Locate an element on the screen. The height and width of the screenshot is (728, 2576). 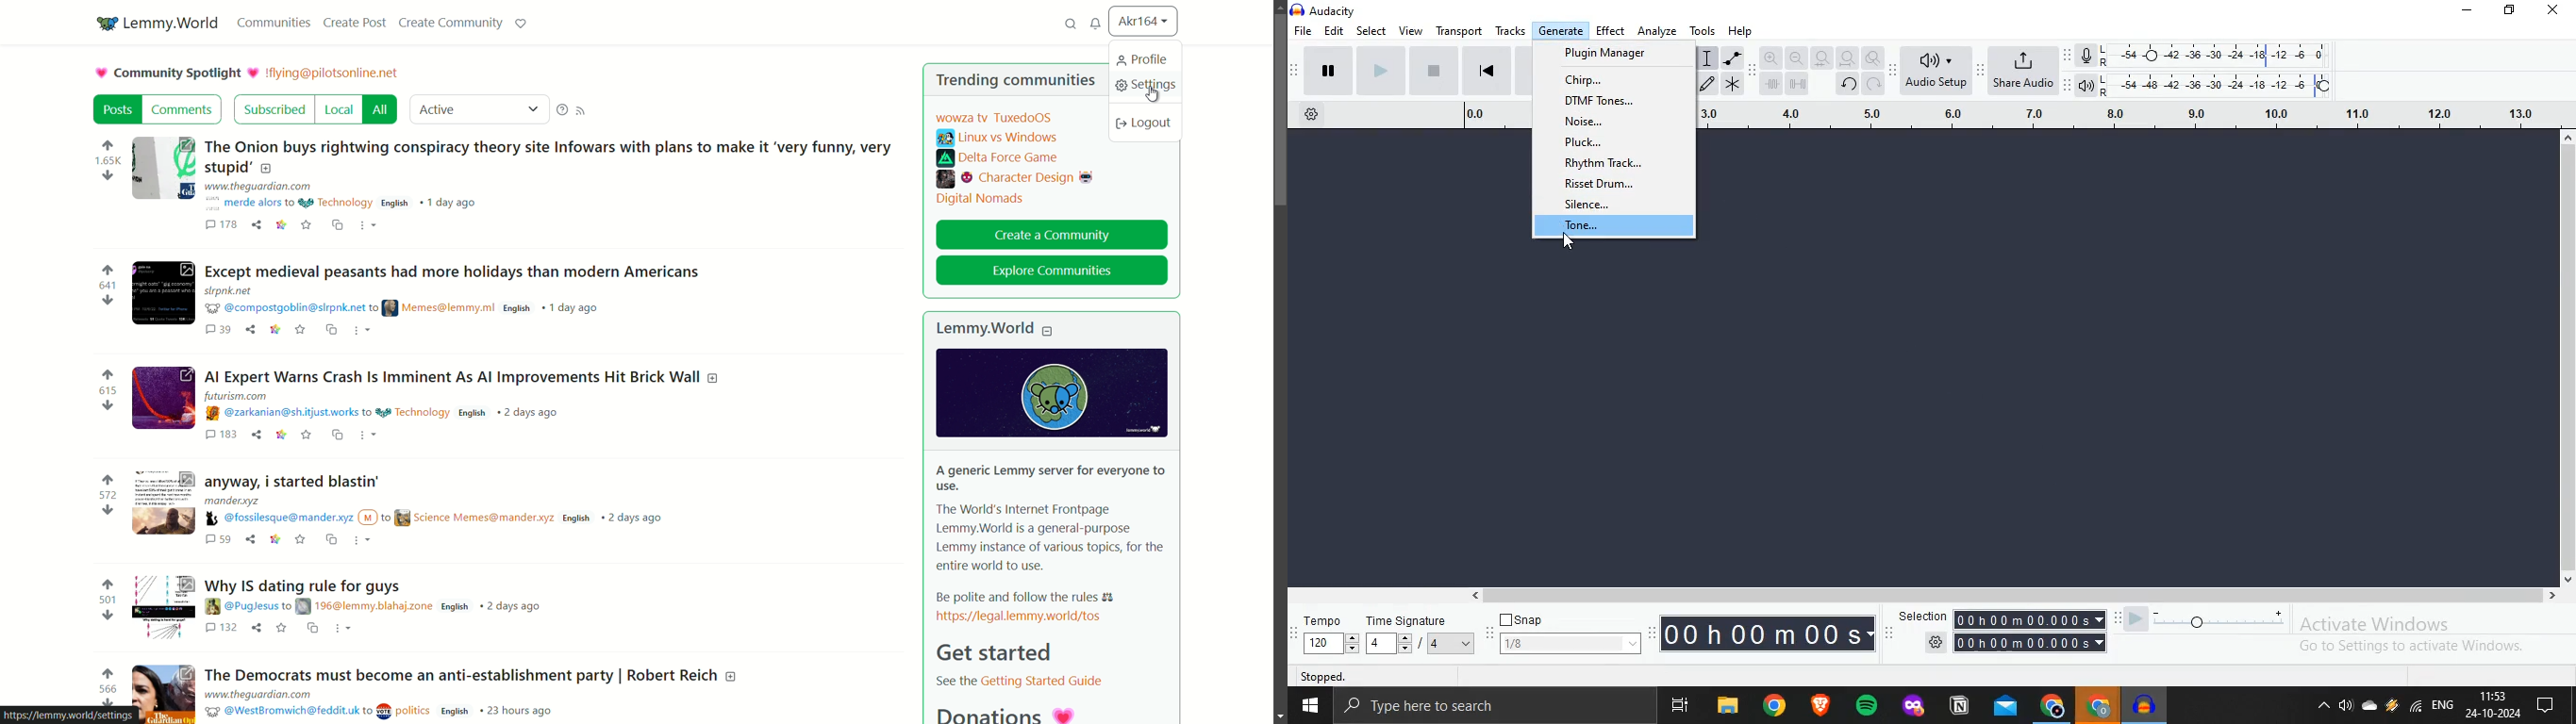
post details is located at coordinates (376, 606).